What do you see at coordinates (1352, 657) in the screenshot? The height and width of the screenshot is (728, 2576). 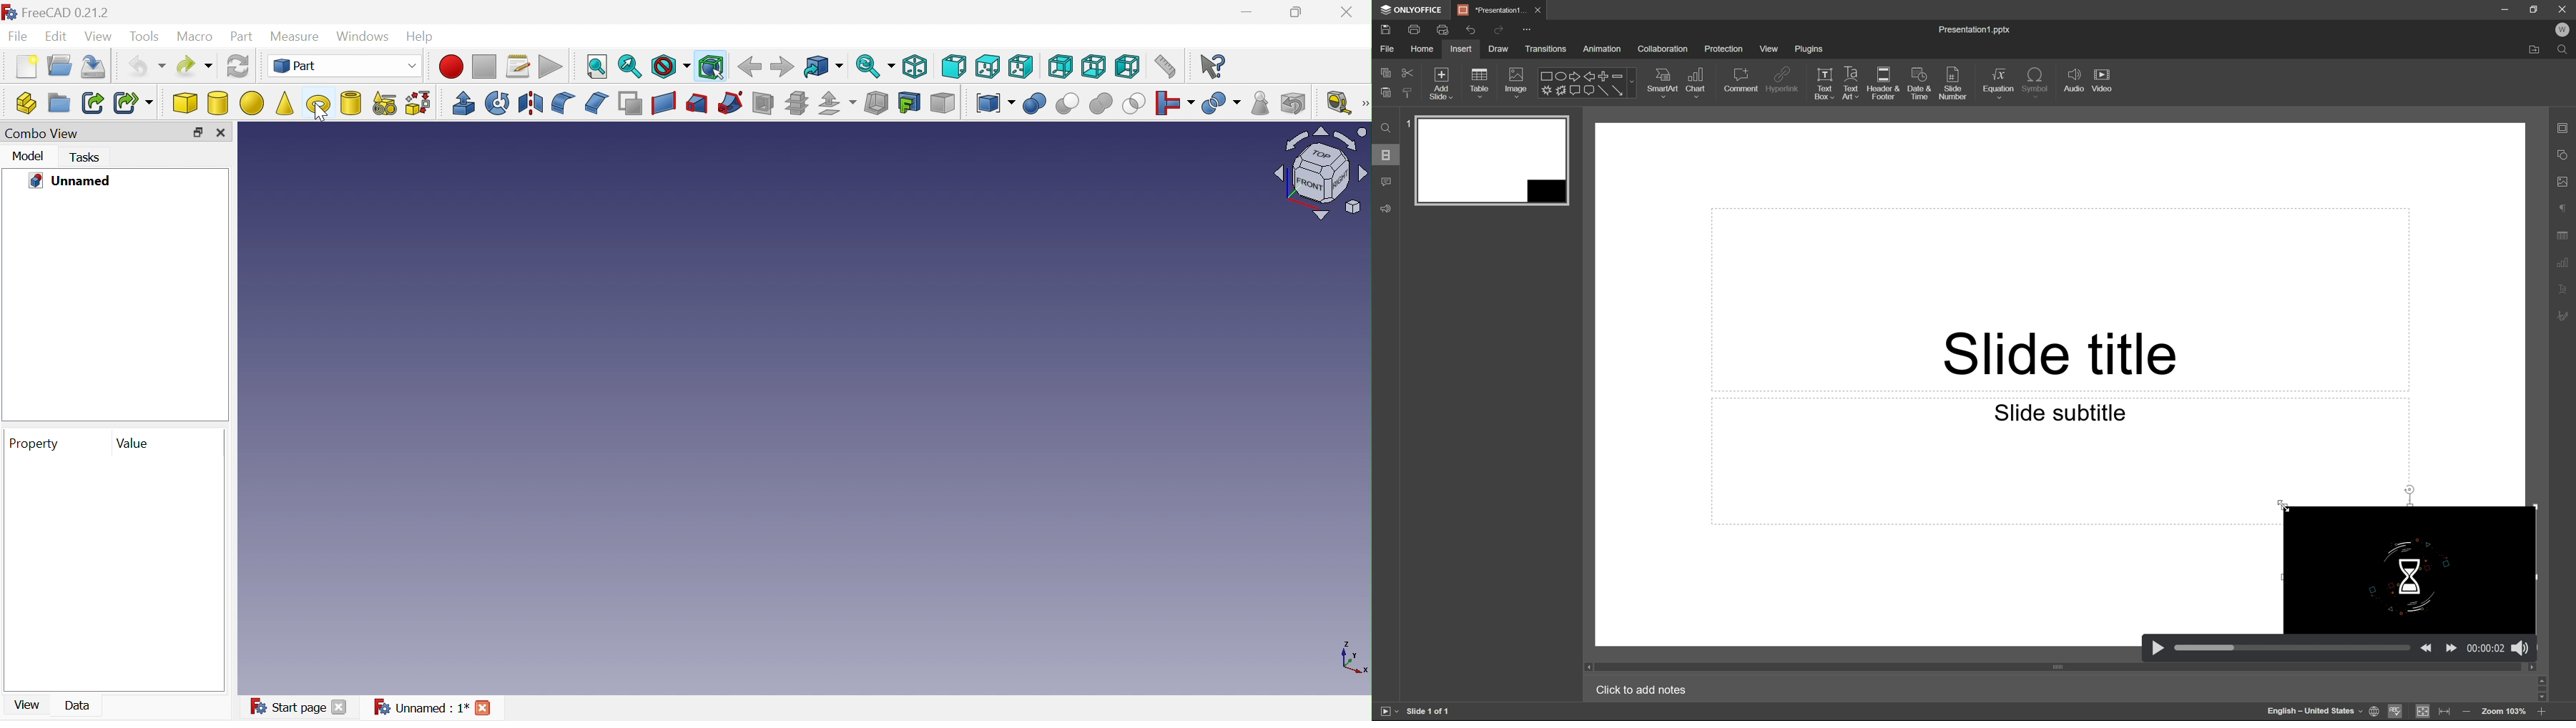 I see `x, y axis` at bounding box center [1352, 657].